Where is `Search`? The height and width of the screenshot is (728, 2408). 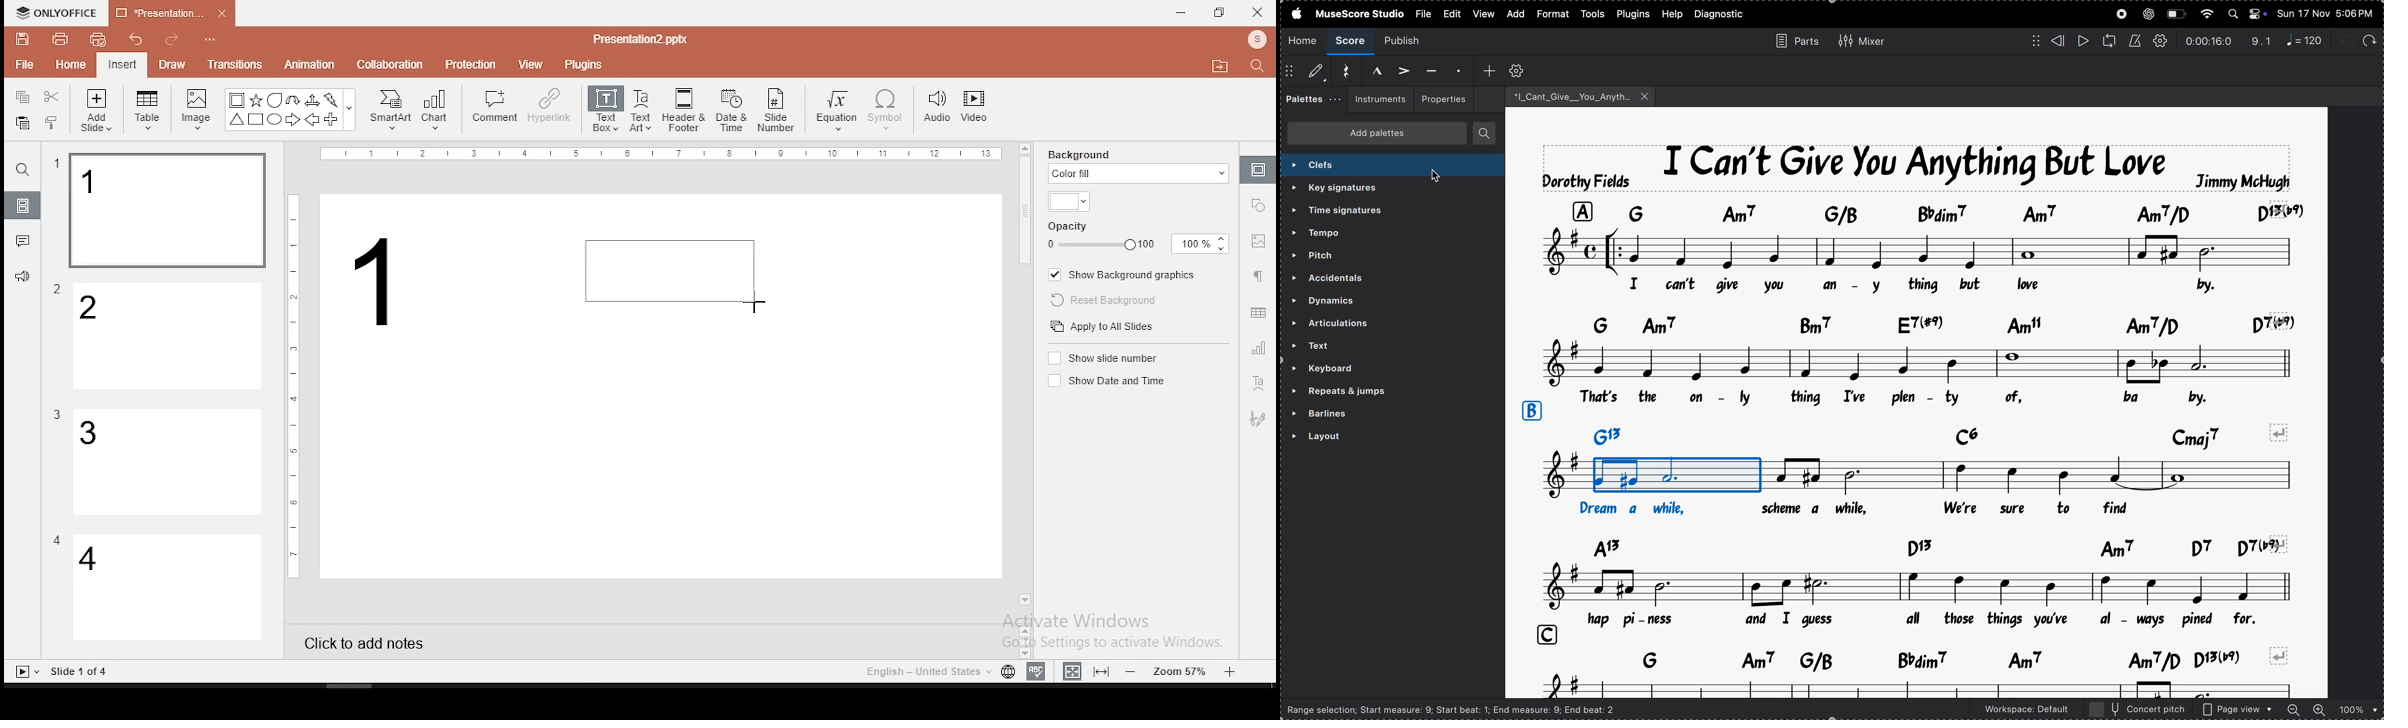 Search is located at coordinates (1263, 67).